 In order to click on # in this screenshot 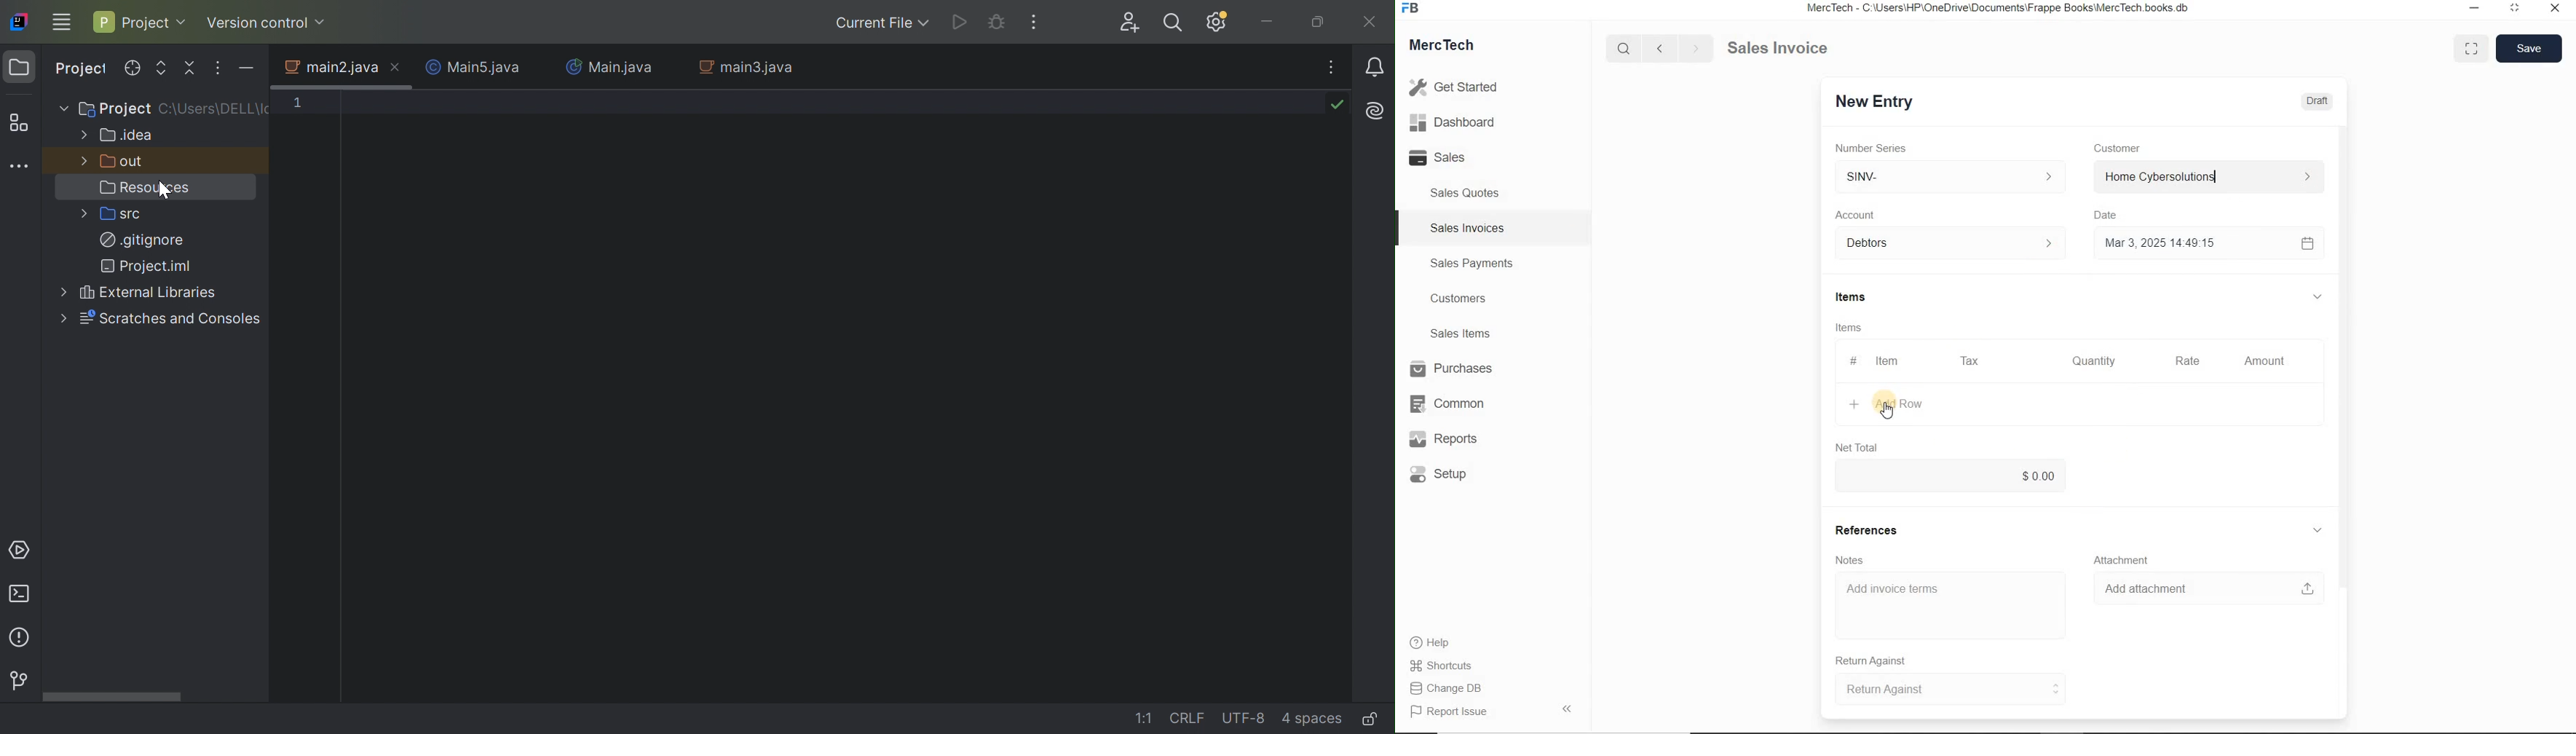, I will do `click(1851, 361)`.